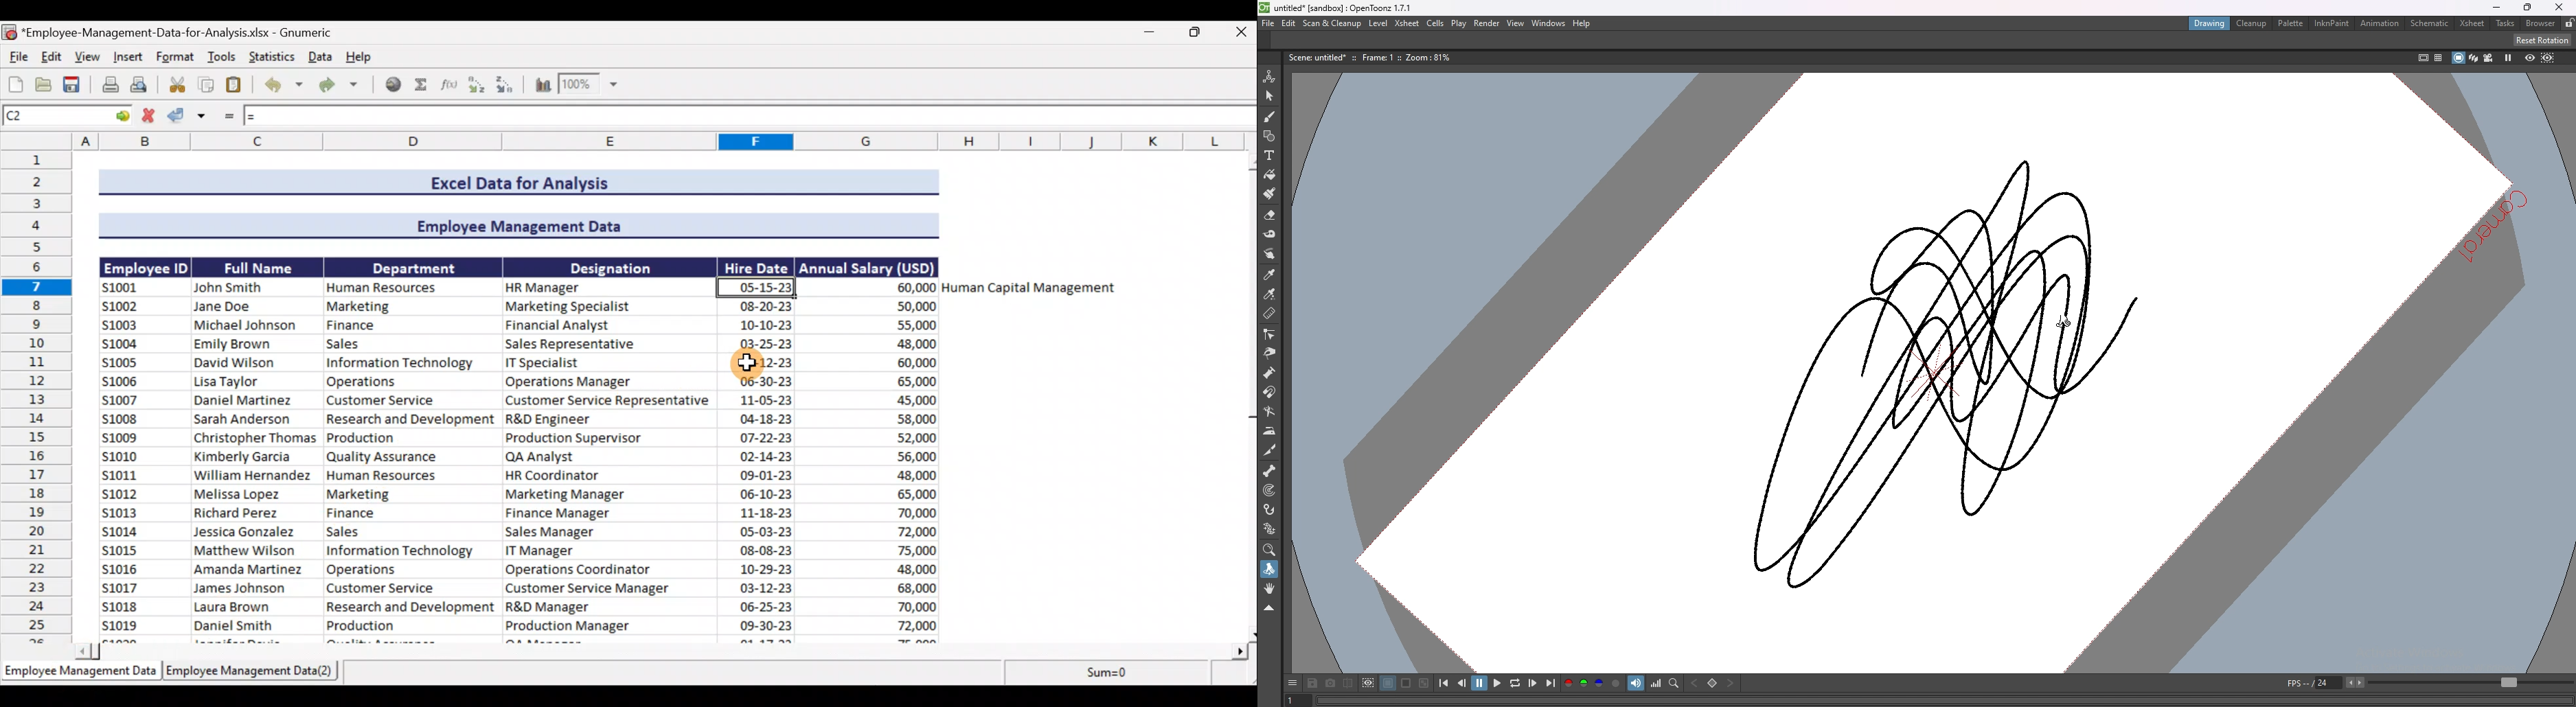 This screenshot has height=728, width=2576. Describe the element at coordinates (1549, 683) in the screenshot. I see `last frame` at that location.